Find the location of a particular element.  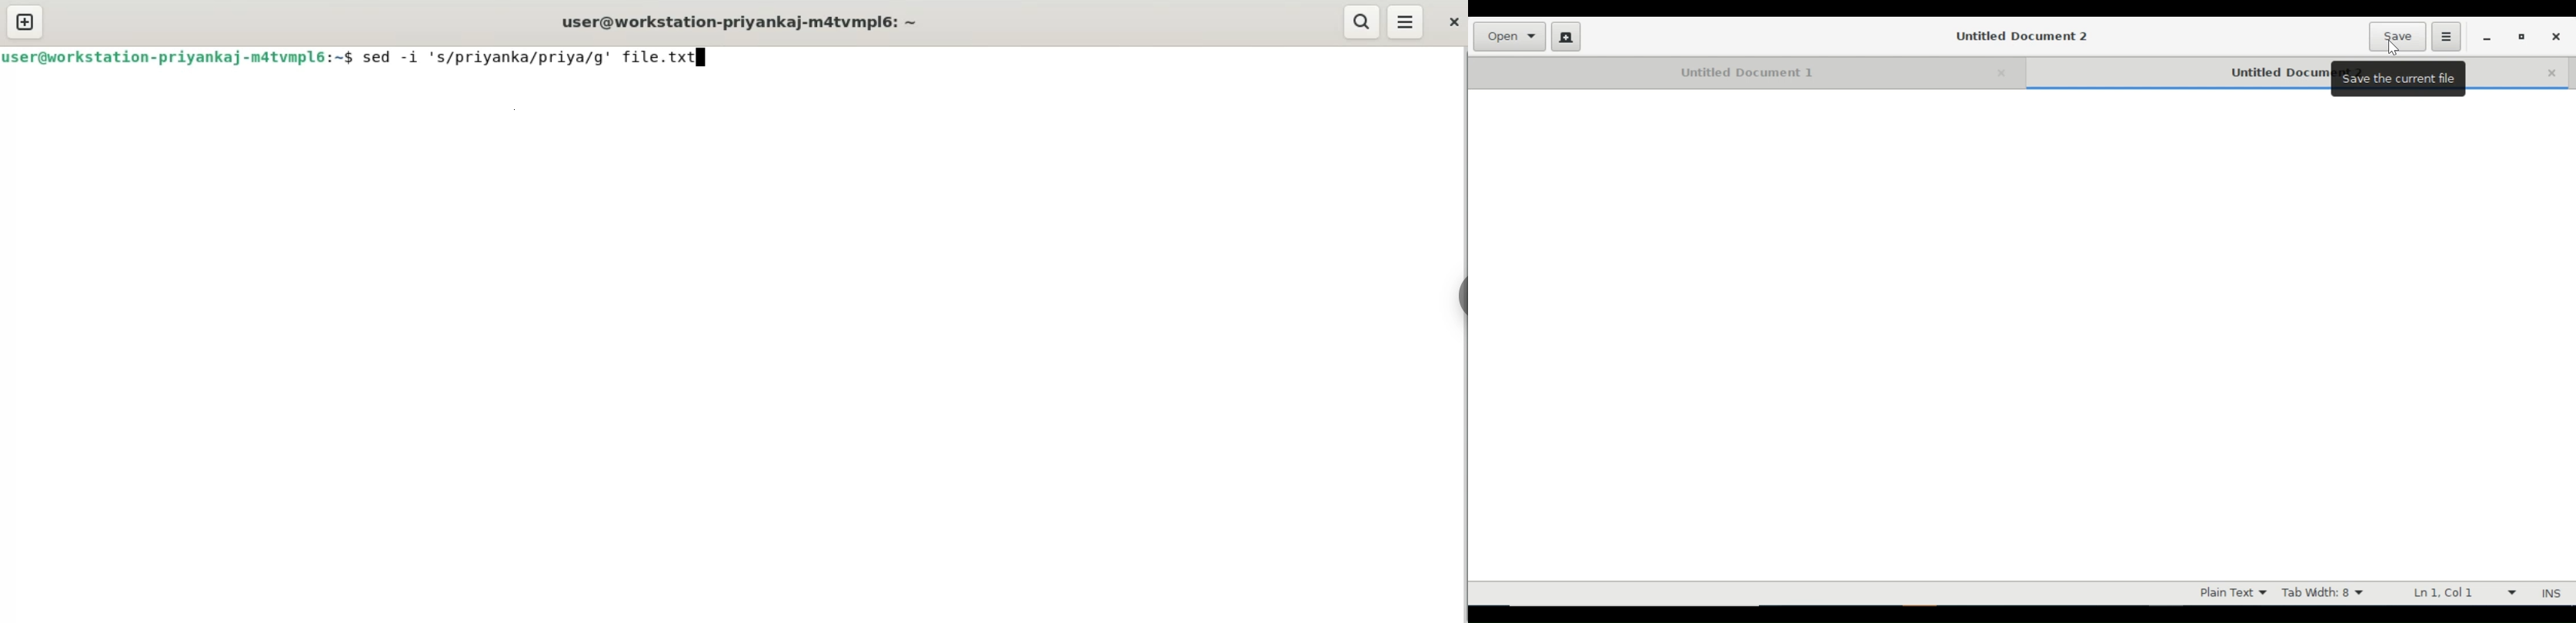

Save is located at coordinates (2397, 36).